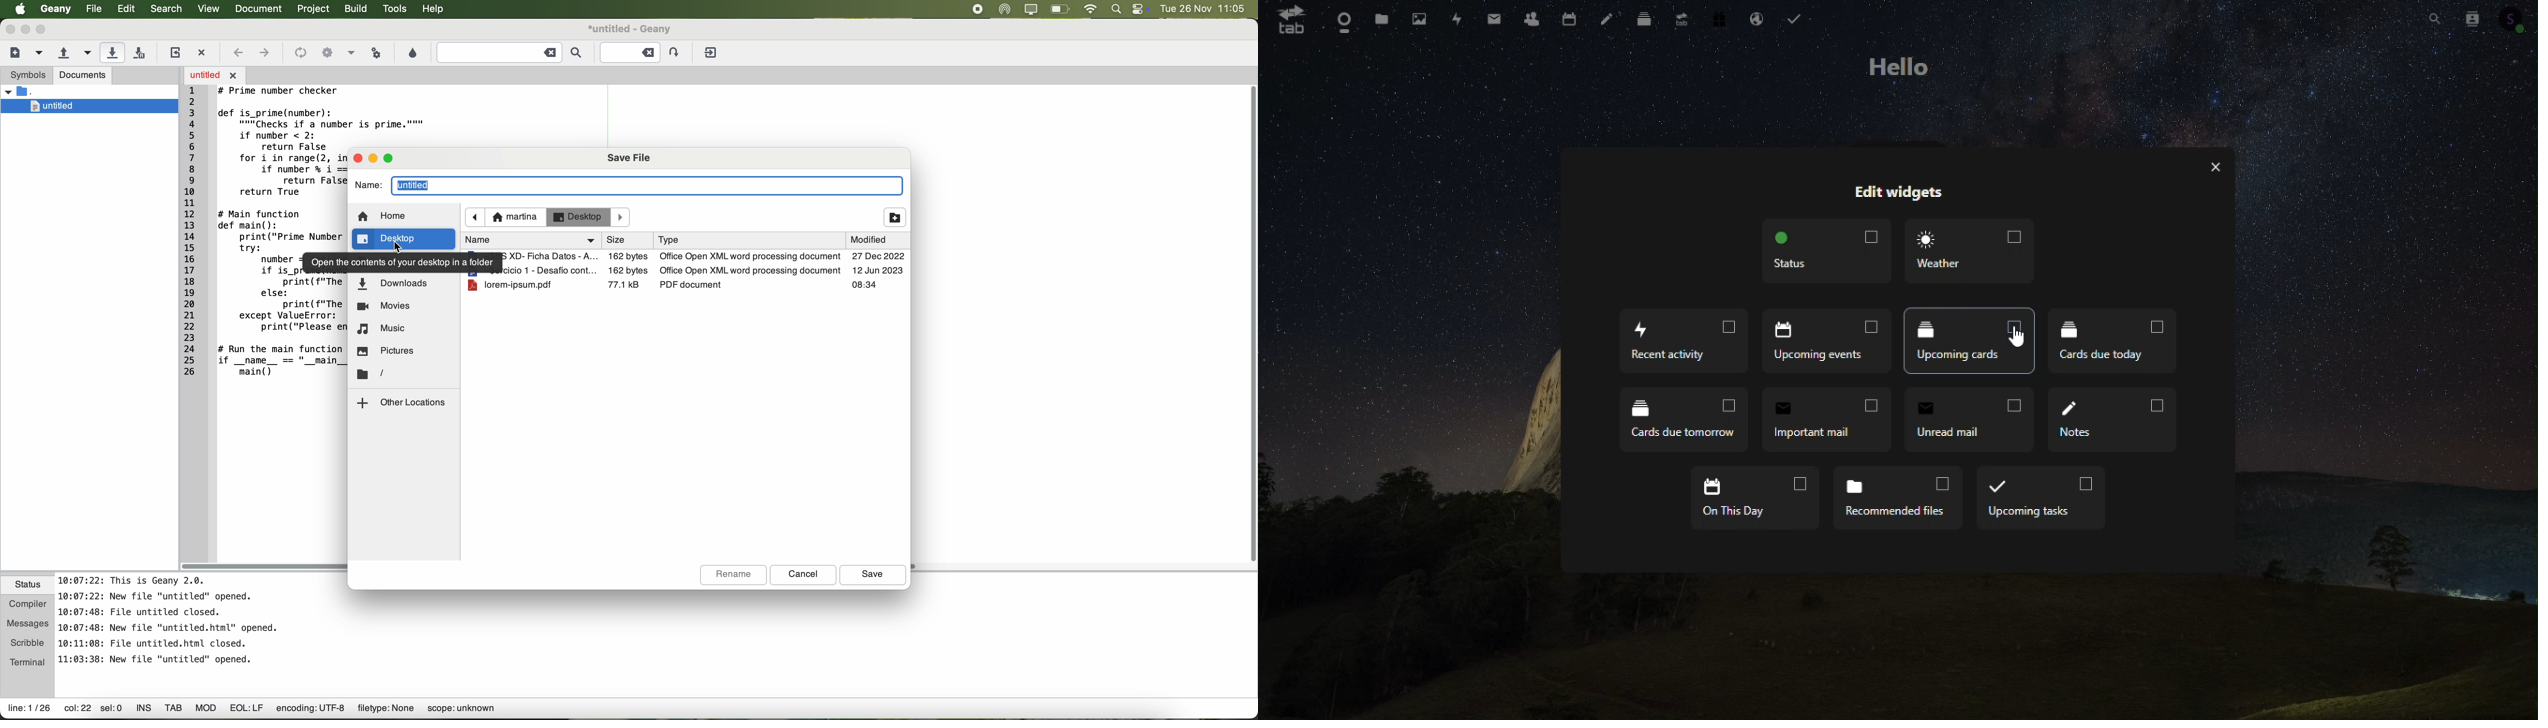 This screenshot has height=728, width=2548. Describe the element at coordinates (630, 187) in the screenshot. I see `name` at that location.